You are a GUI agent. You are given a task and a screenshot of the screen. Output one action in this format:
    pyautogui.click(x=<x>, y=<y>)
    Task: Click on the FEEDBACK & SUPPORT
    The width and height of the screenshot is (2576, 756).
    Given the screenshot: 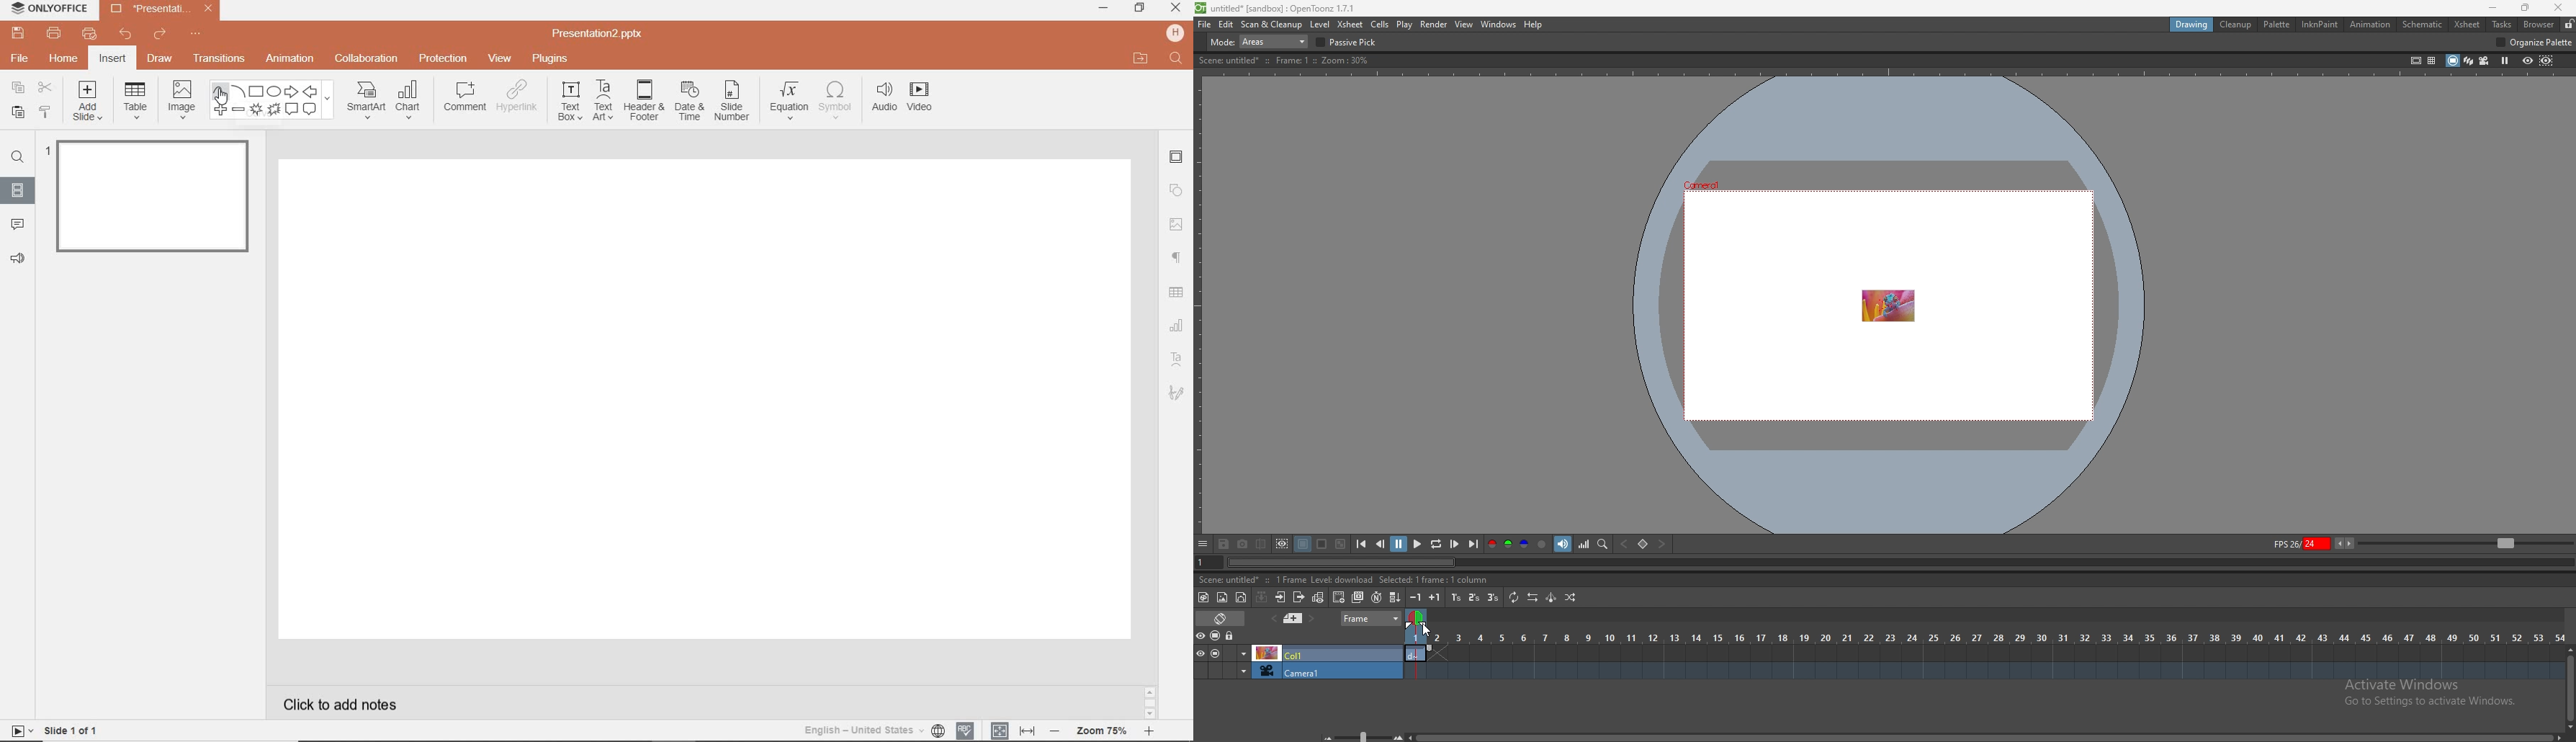 What is the action you would take?
    pyautogui.click(x=17, y=259)
    